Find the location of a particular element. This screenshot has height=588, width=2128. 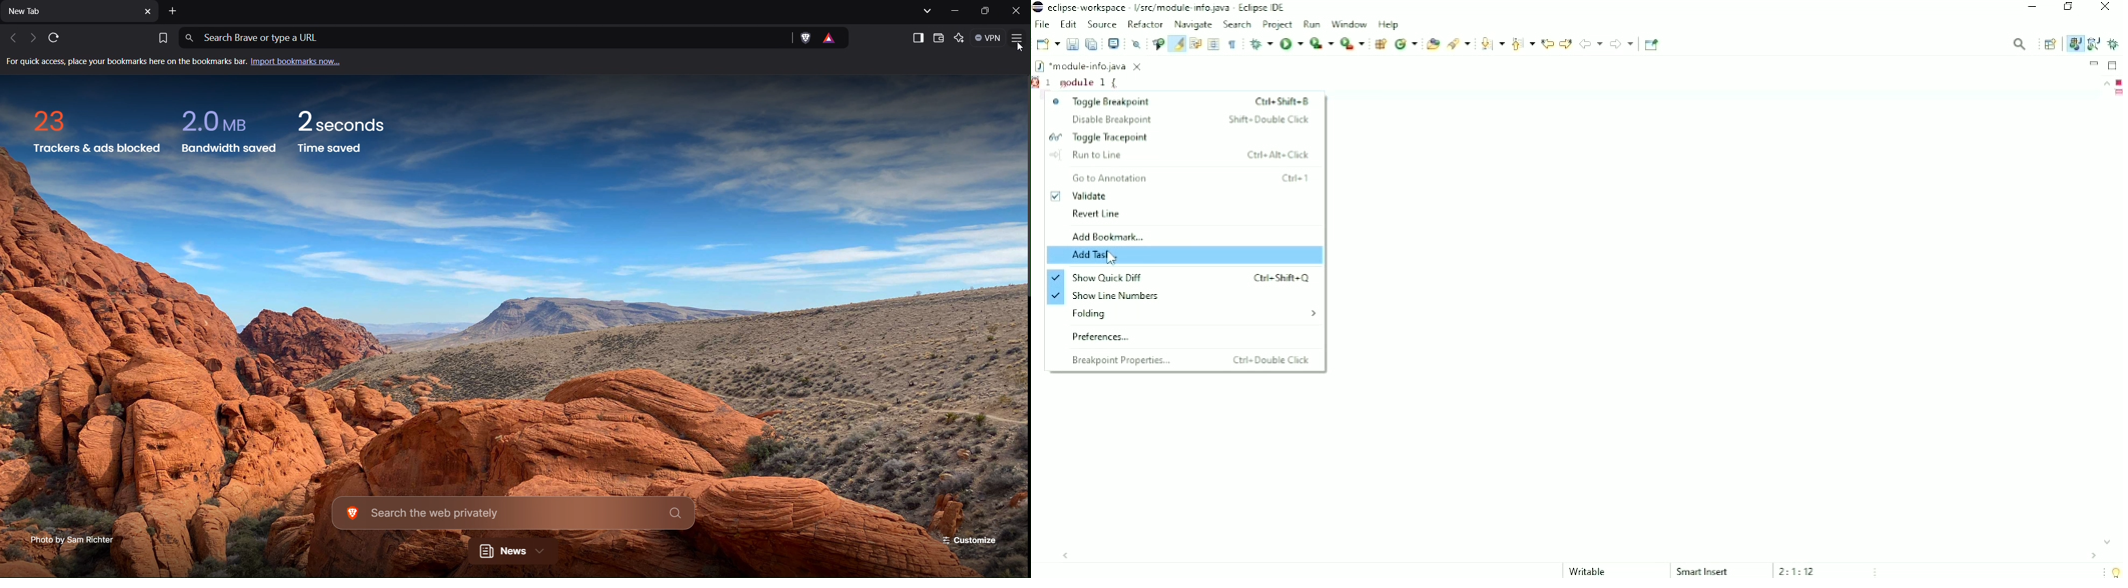

Go to Annotation is located at coordinates (1189, 179).